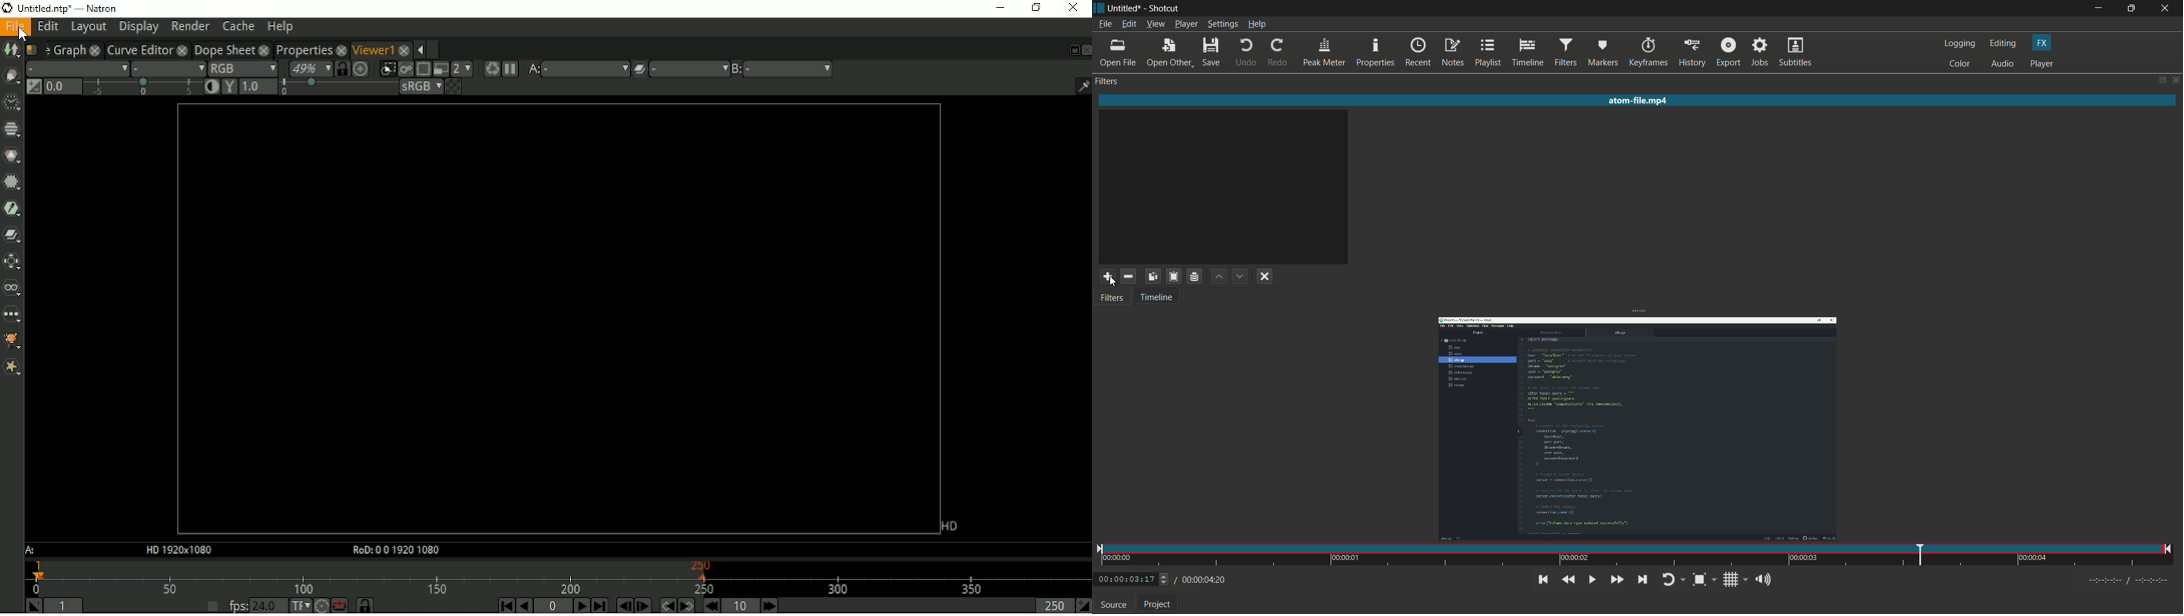  I want to click on filters, so click(1566, 53).